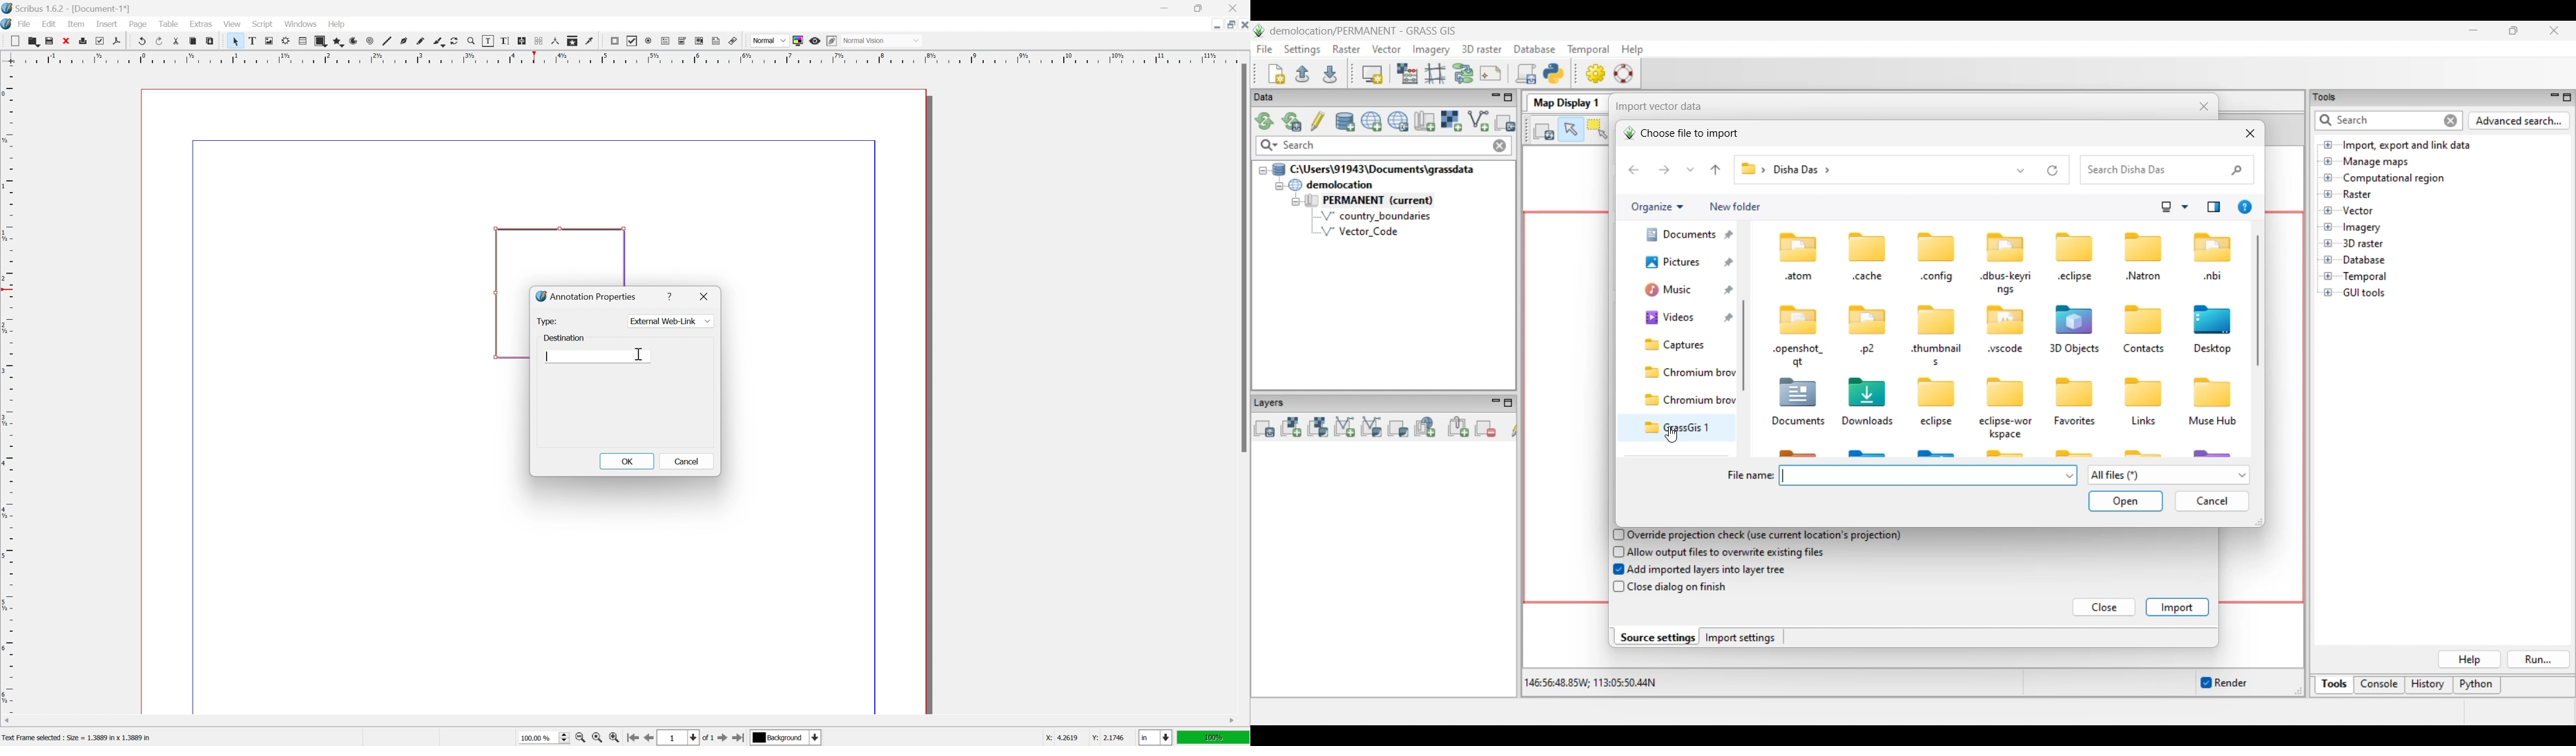 This screenshot has height=756, width=2576. Describe the element at coordinates (1156, 738) in the screenshot. I see `select current unit` at that location.